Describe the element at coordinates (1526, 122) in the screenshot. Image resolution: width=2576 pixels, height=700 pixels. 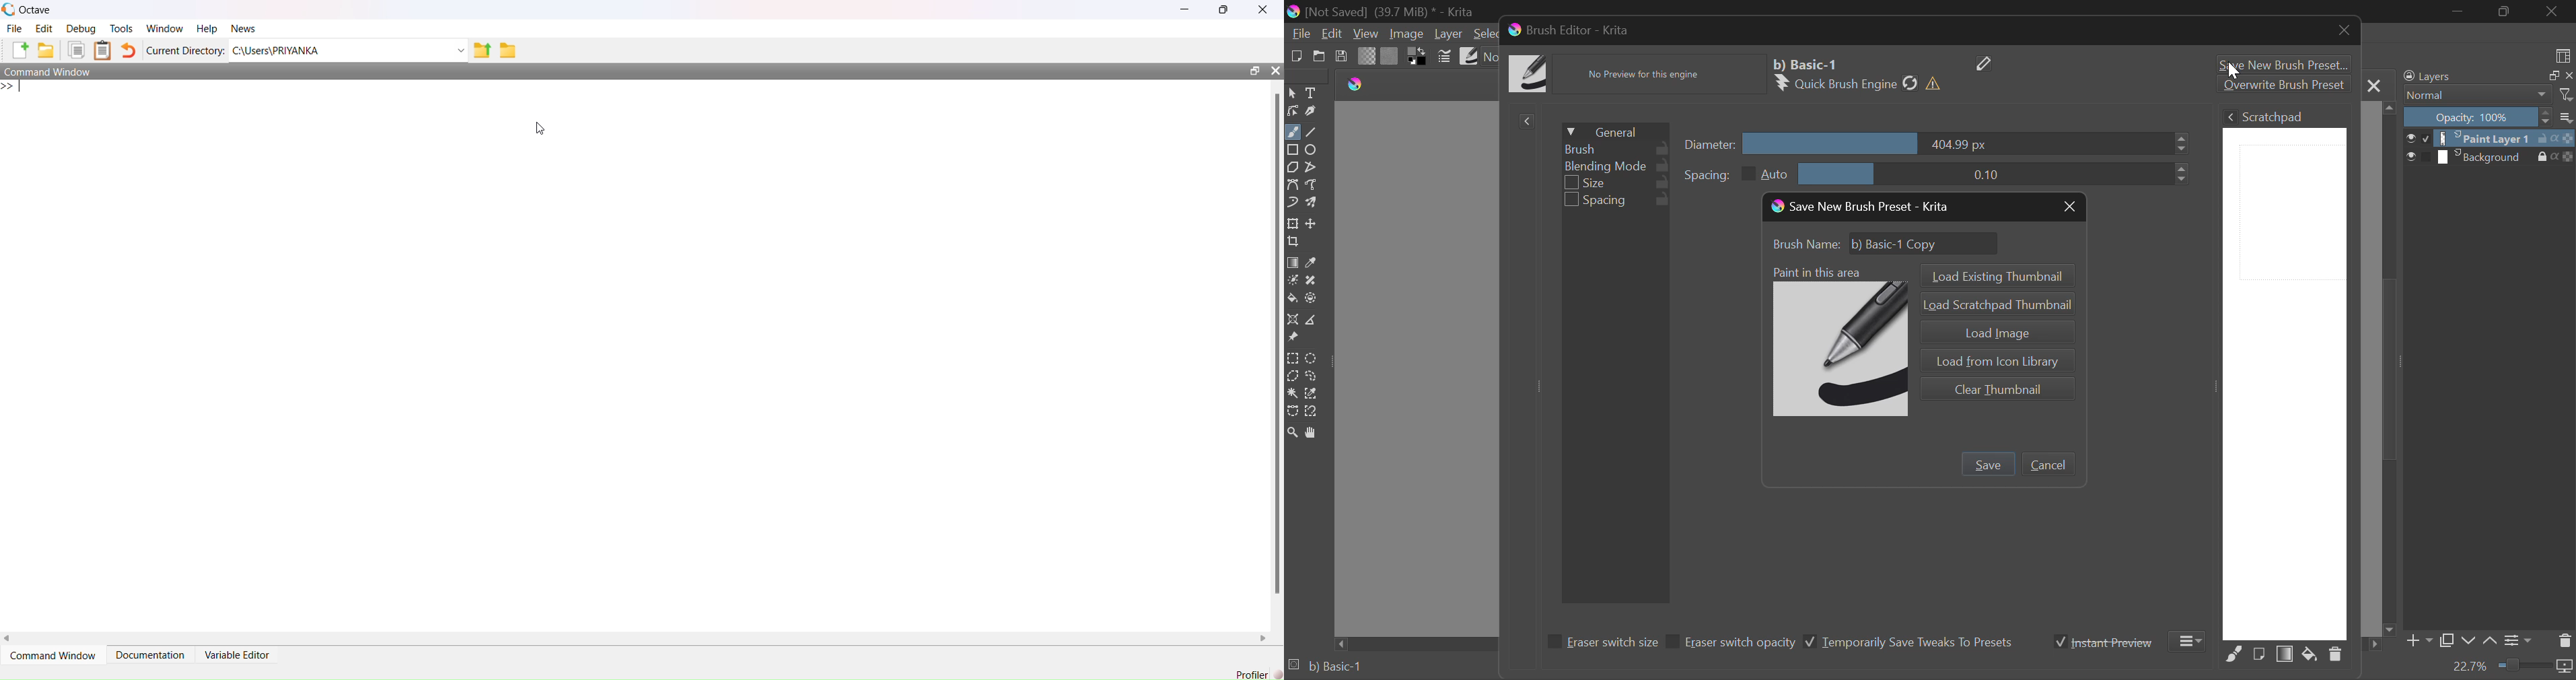
I see `Show Presets` at that location.